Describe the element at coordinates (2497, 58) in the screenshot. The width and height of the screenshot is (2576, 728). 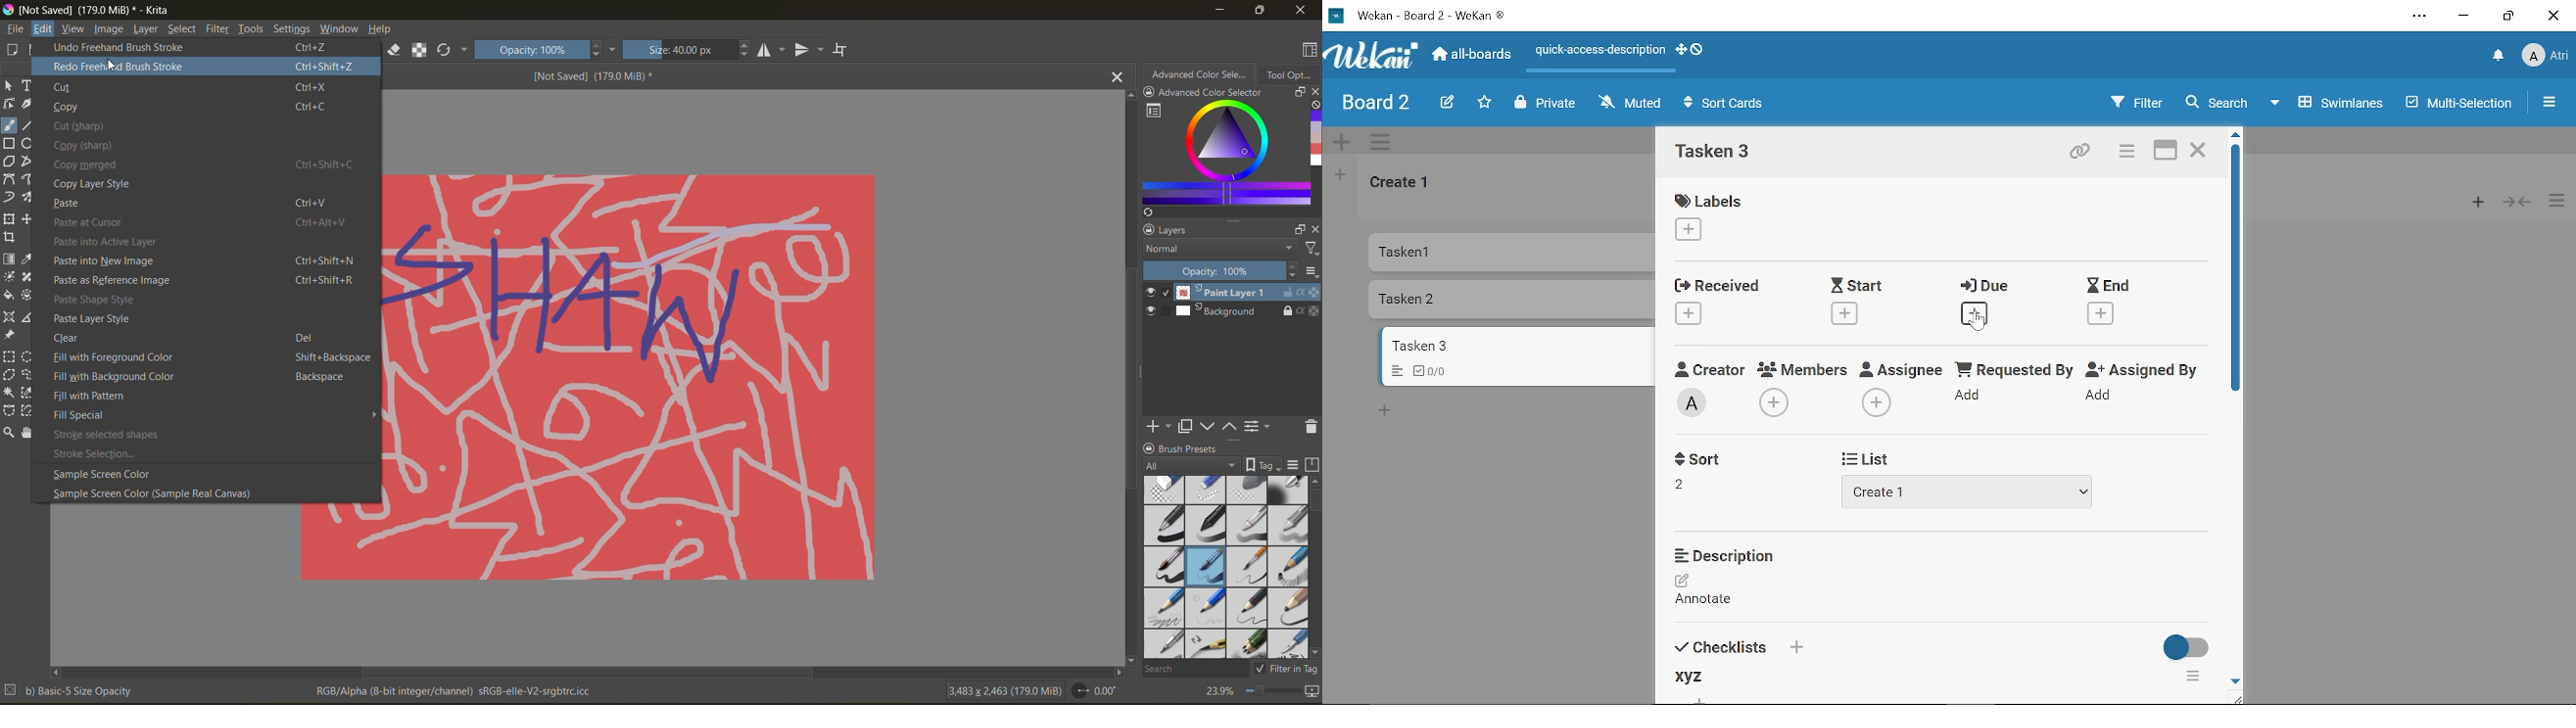
I see `Notifications` at that location.